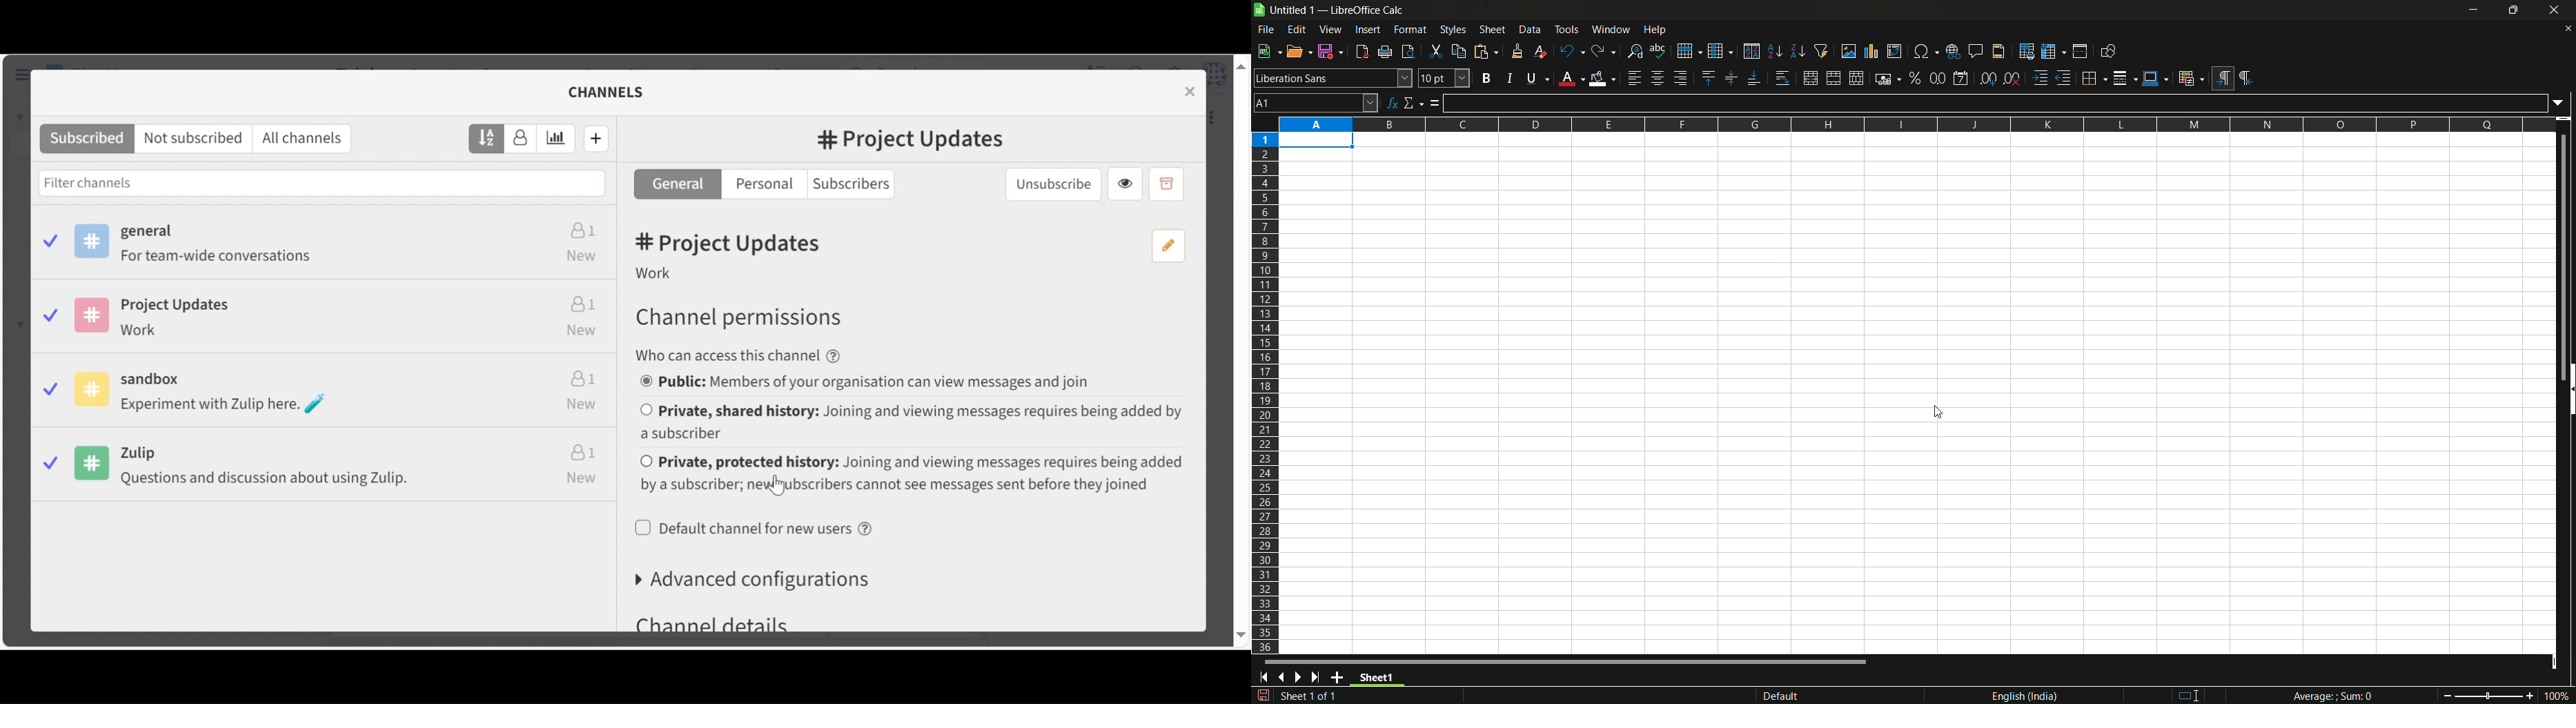 The height and width of the screenshot is (728, 2576). I want to click on minimize, so click(2473, 10).